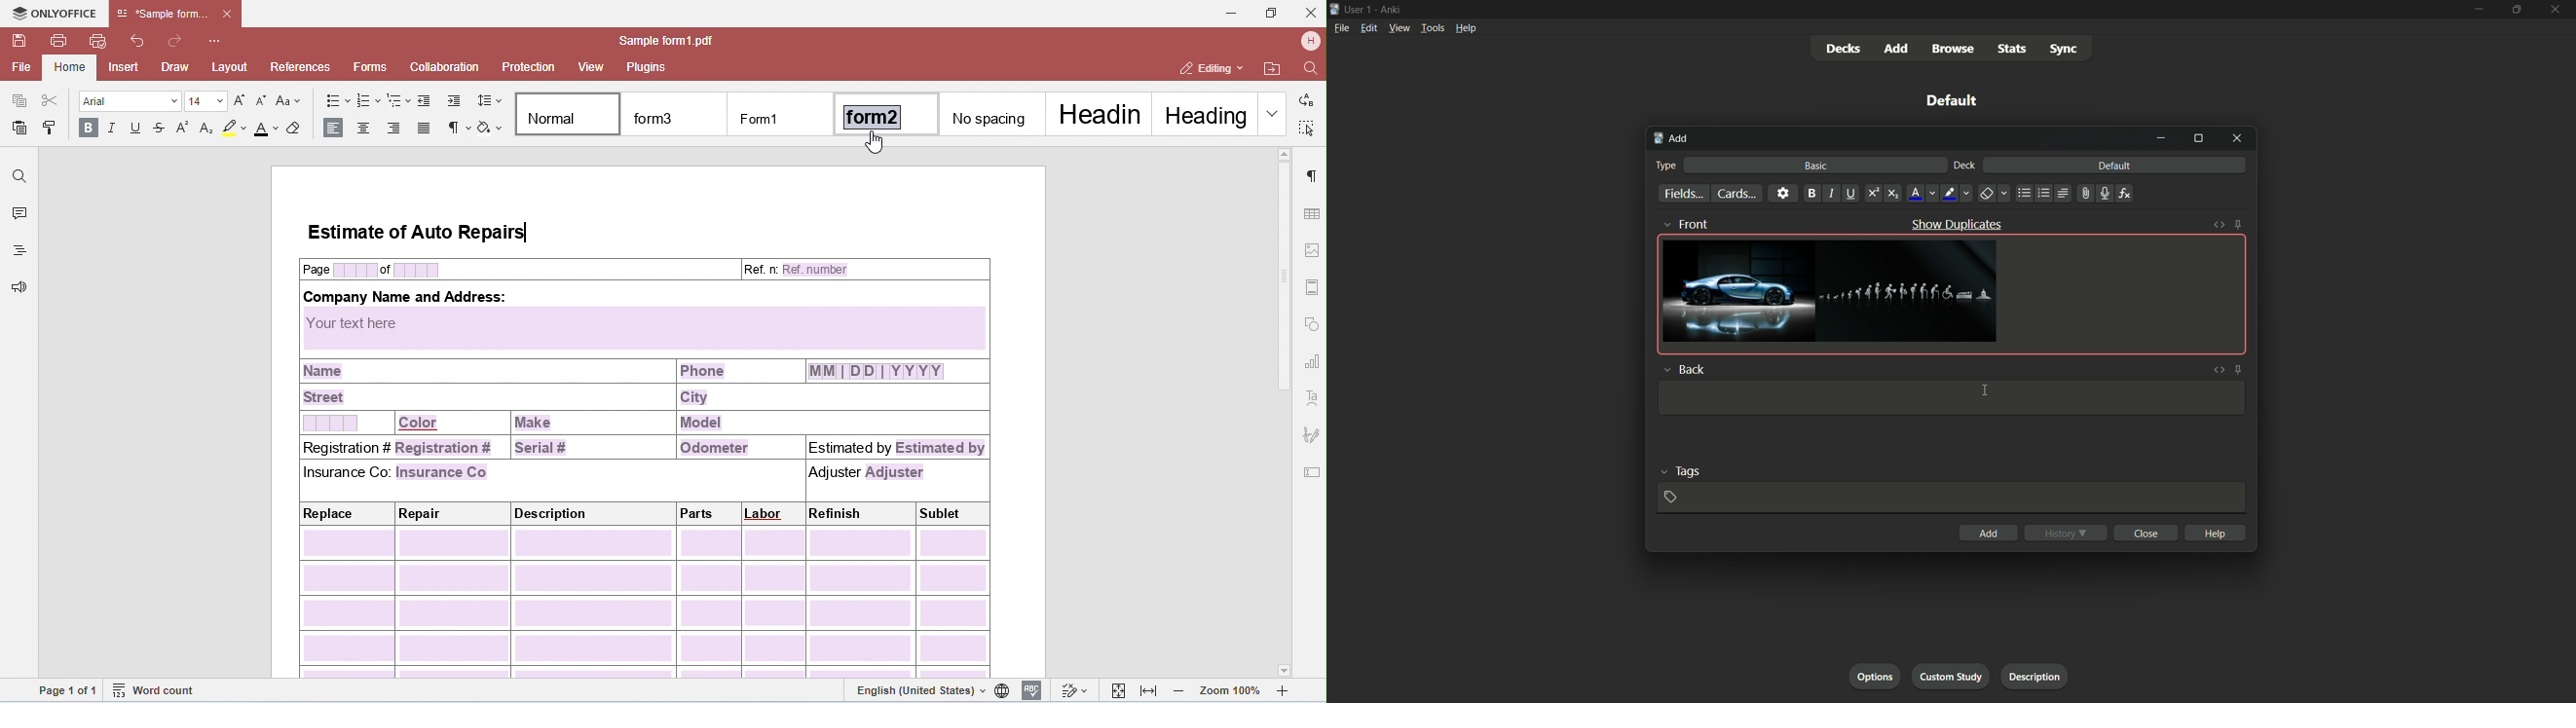 This screenshot has width=2576, height=728. I want to click on help, so click(2216, 532).